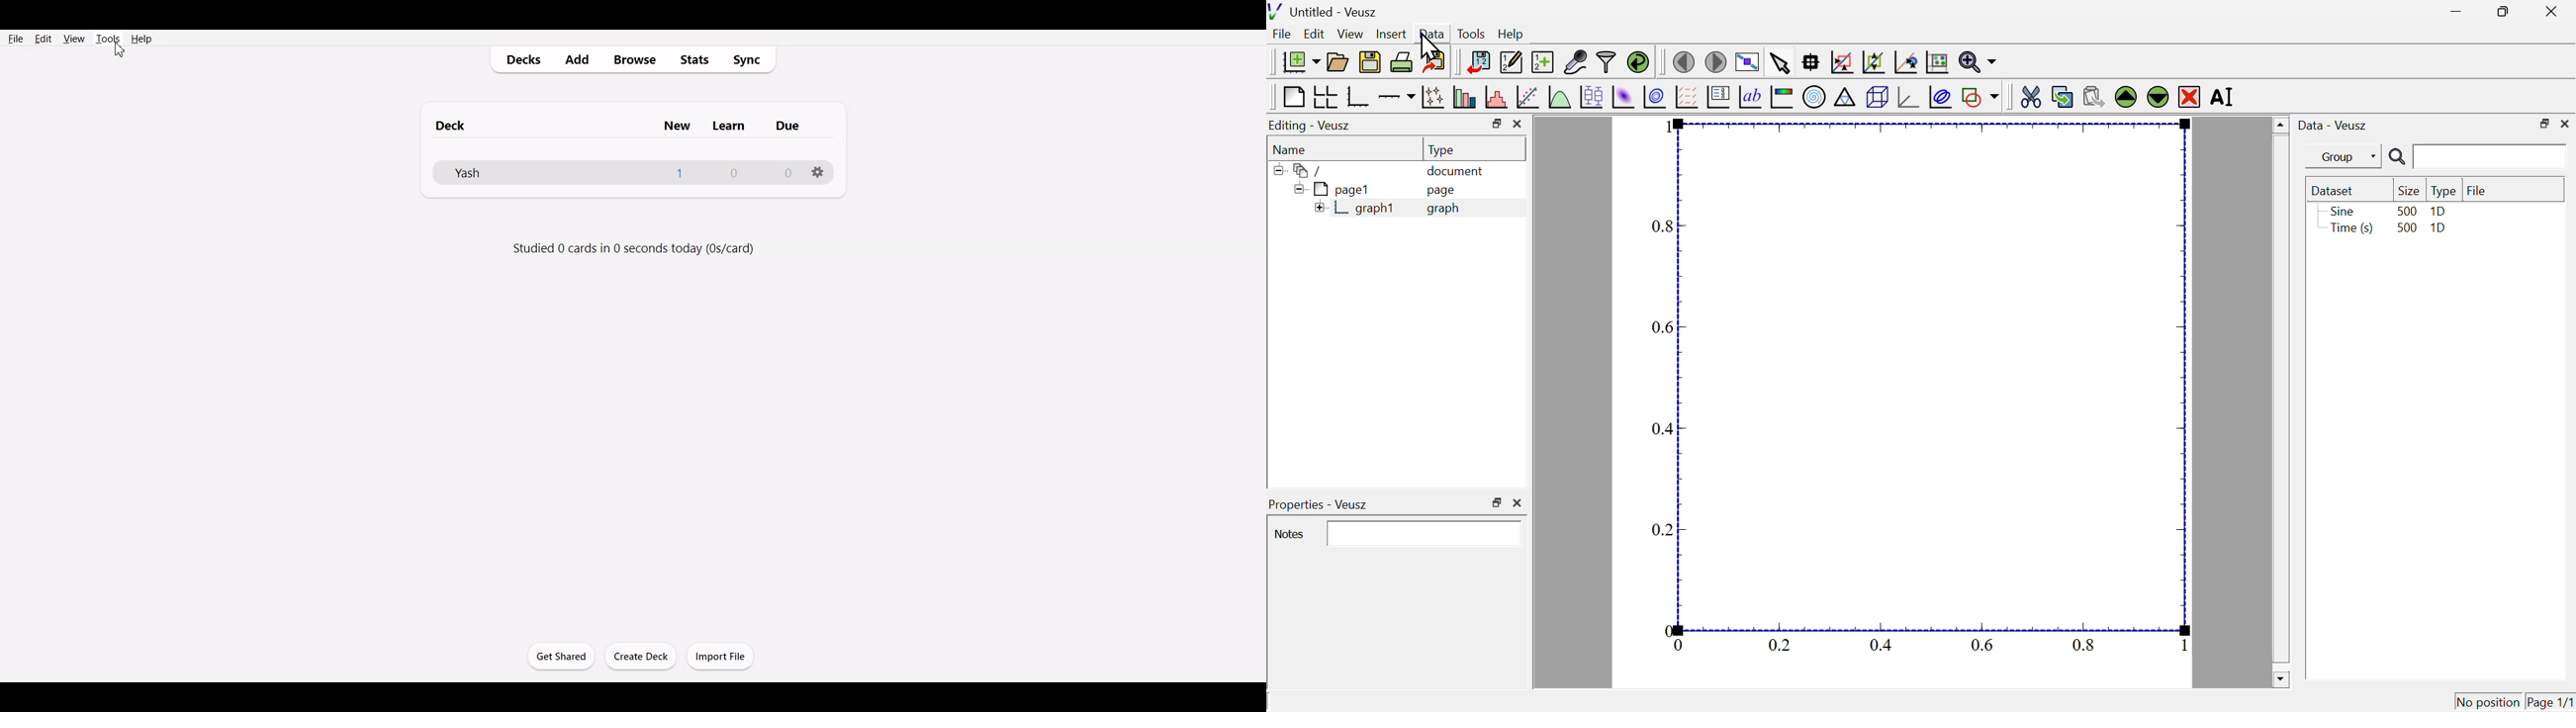 Image resolution: width=2576 pixels, height=728 pixels. What do you see at coordinates (560, 656) in the screenshot?
I see `Get Started` at bounding box center [560, 656].